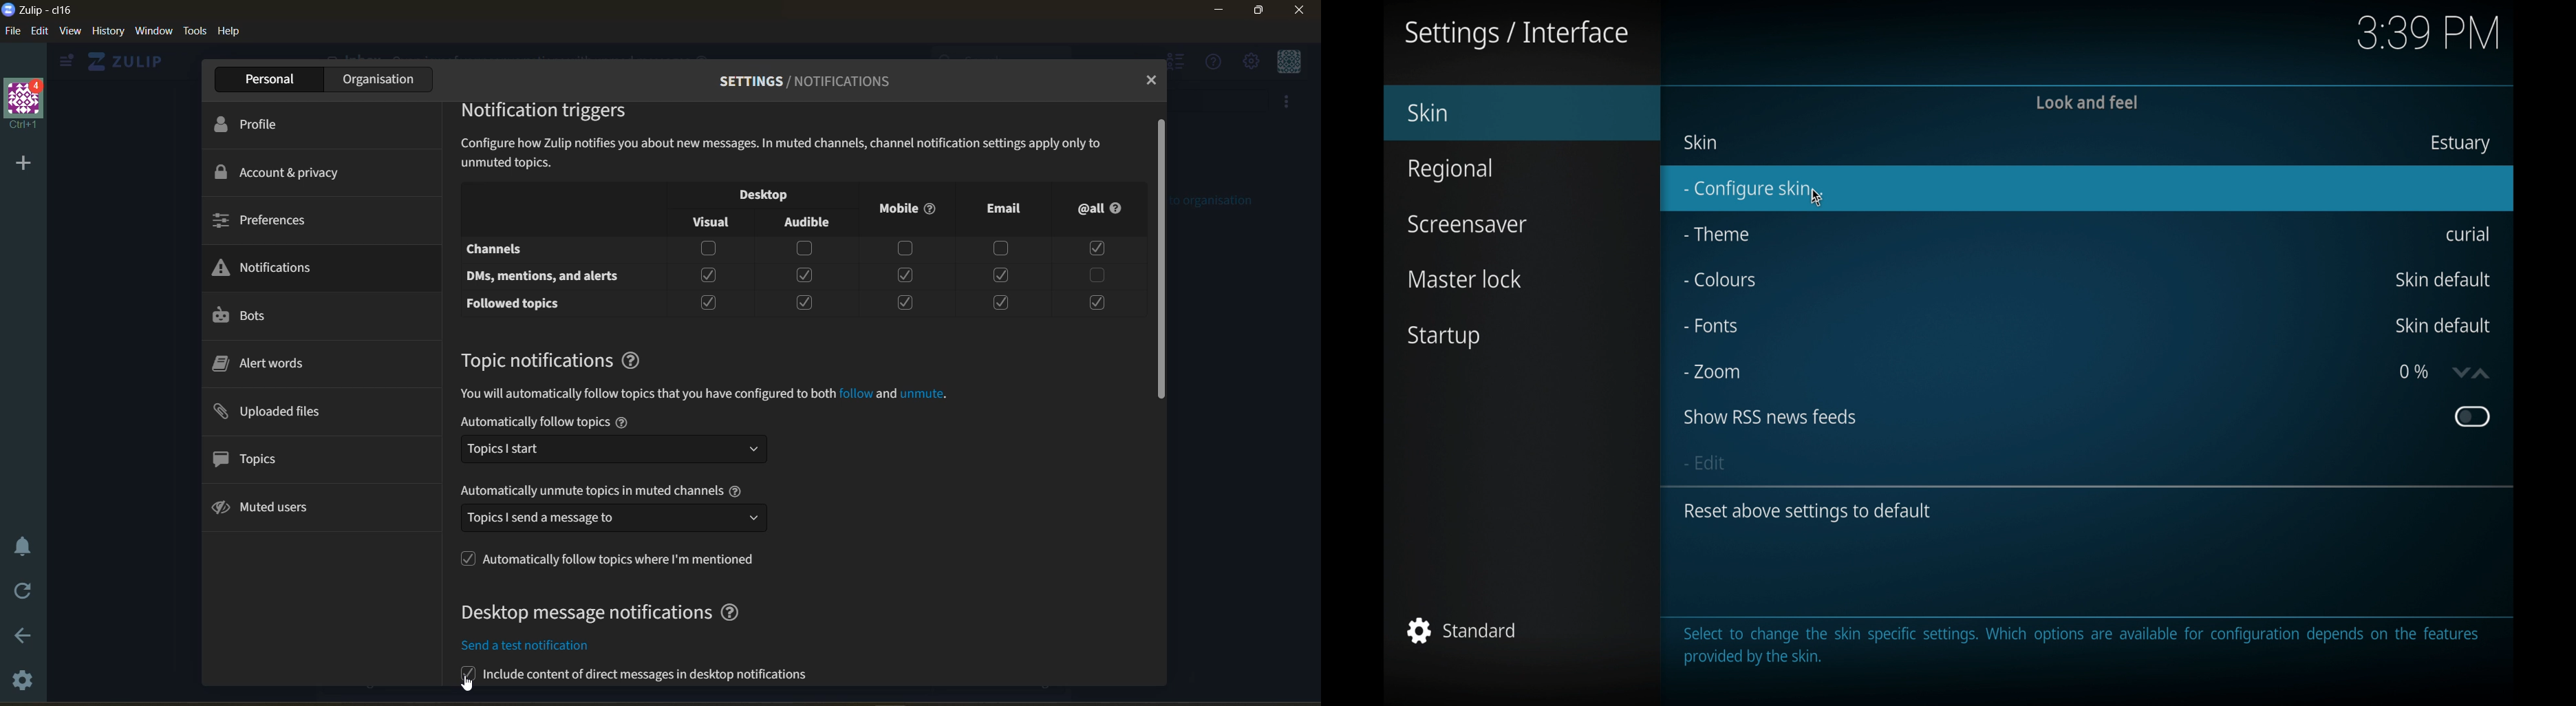 The width and height of the screenshot is (2576, 728). What do you see at coordinates (550, 274) in the screenshot?
I see `DMs` at bounding box center [550, 274].